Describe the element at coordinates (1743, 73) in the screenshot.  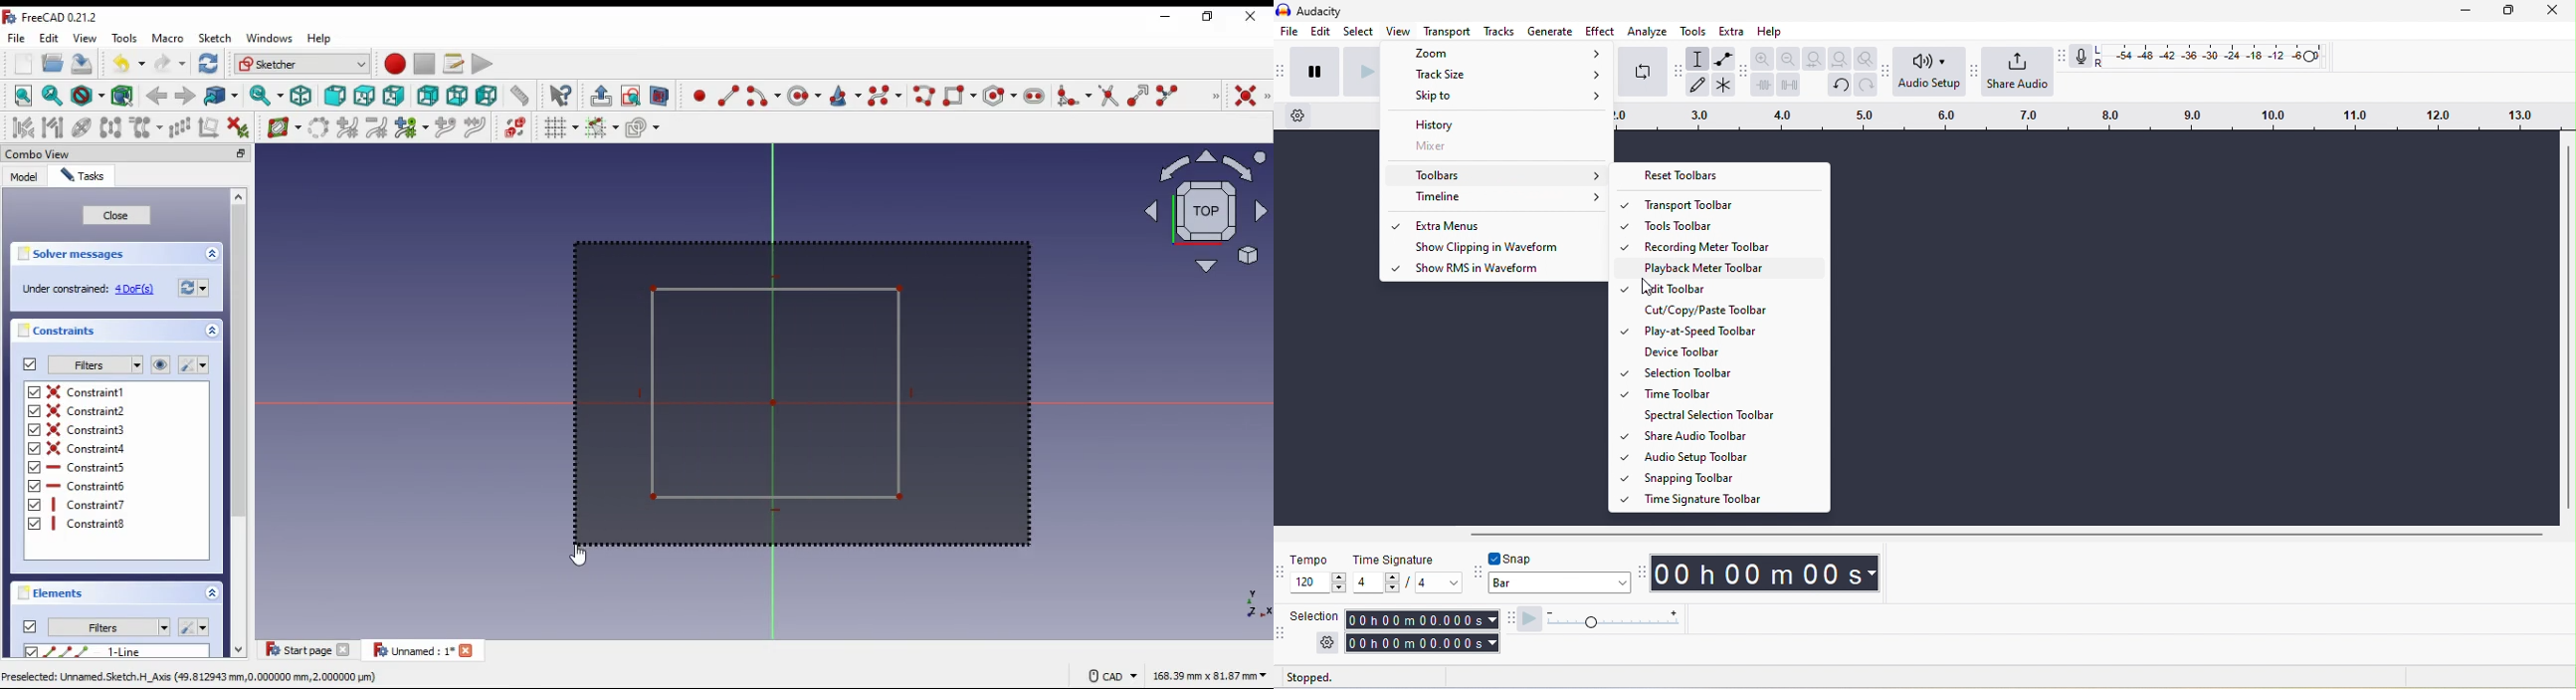
I see `audacity edit toolbar` at that location.